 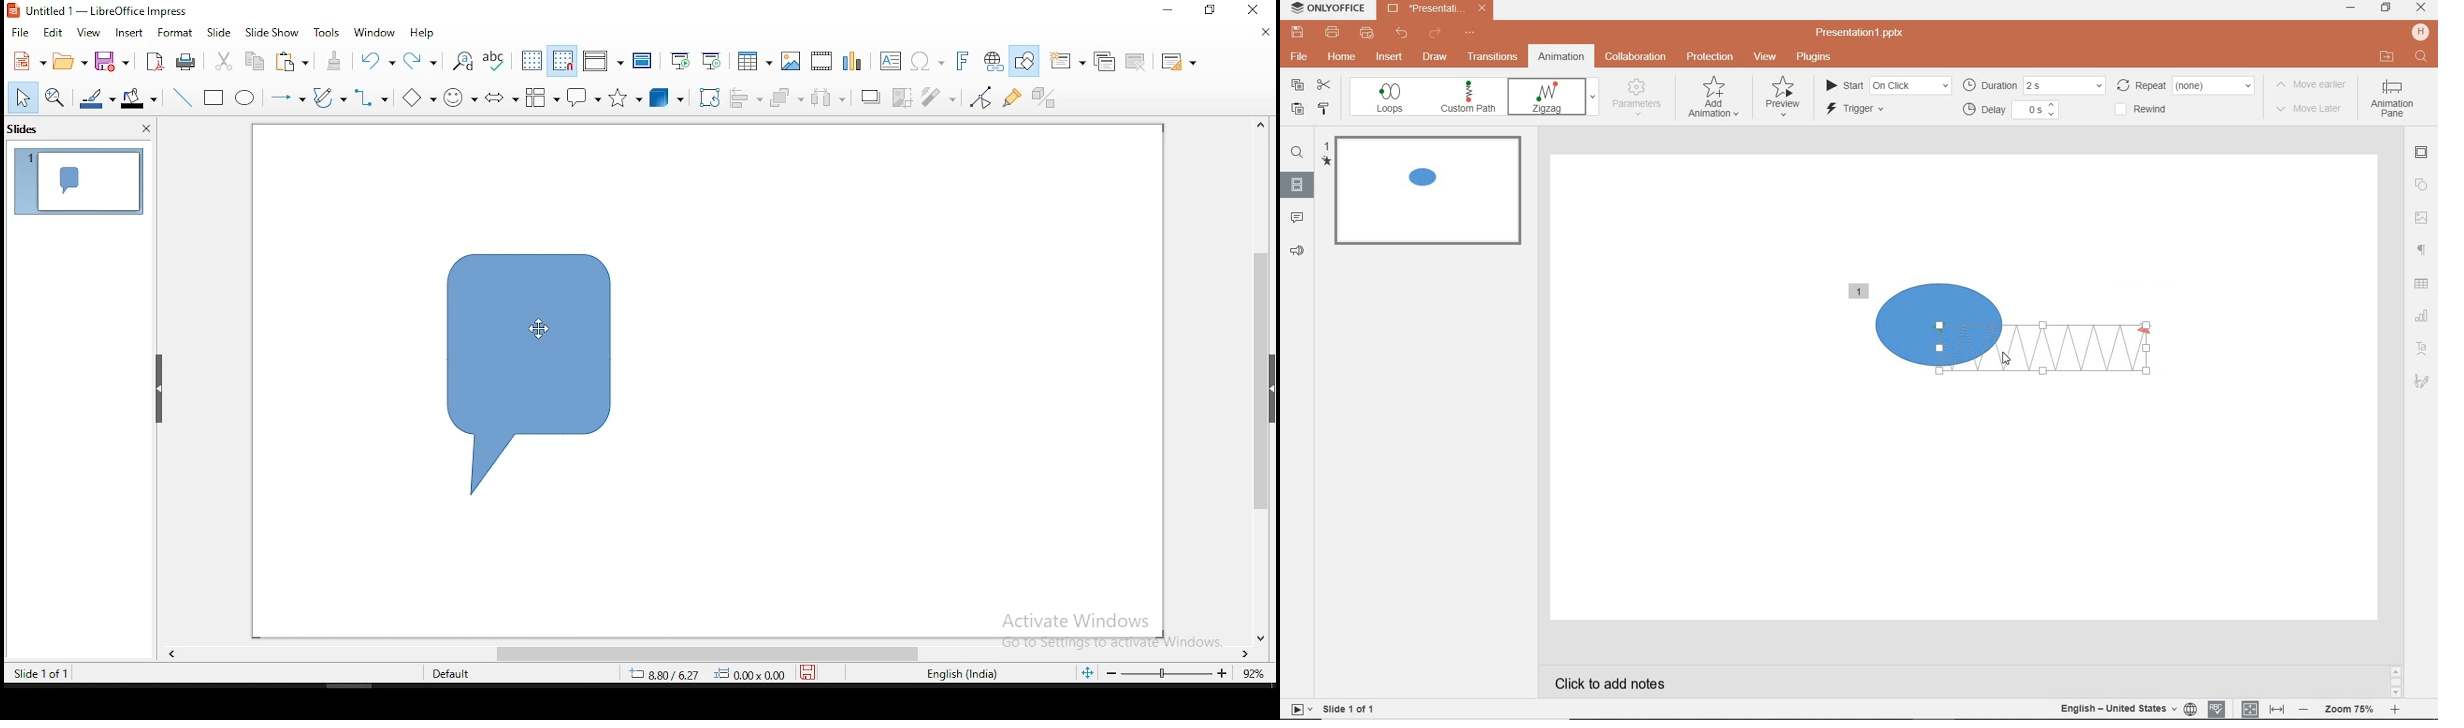 I want to click on select tool, so click(x=24, y=97).